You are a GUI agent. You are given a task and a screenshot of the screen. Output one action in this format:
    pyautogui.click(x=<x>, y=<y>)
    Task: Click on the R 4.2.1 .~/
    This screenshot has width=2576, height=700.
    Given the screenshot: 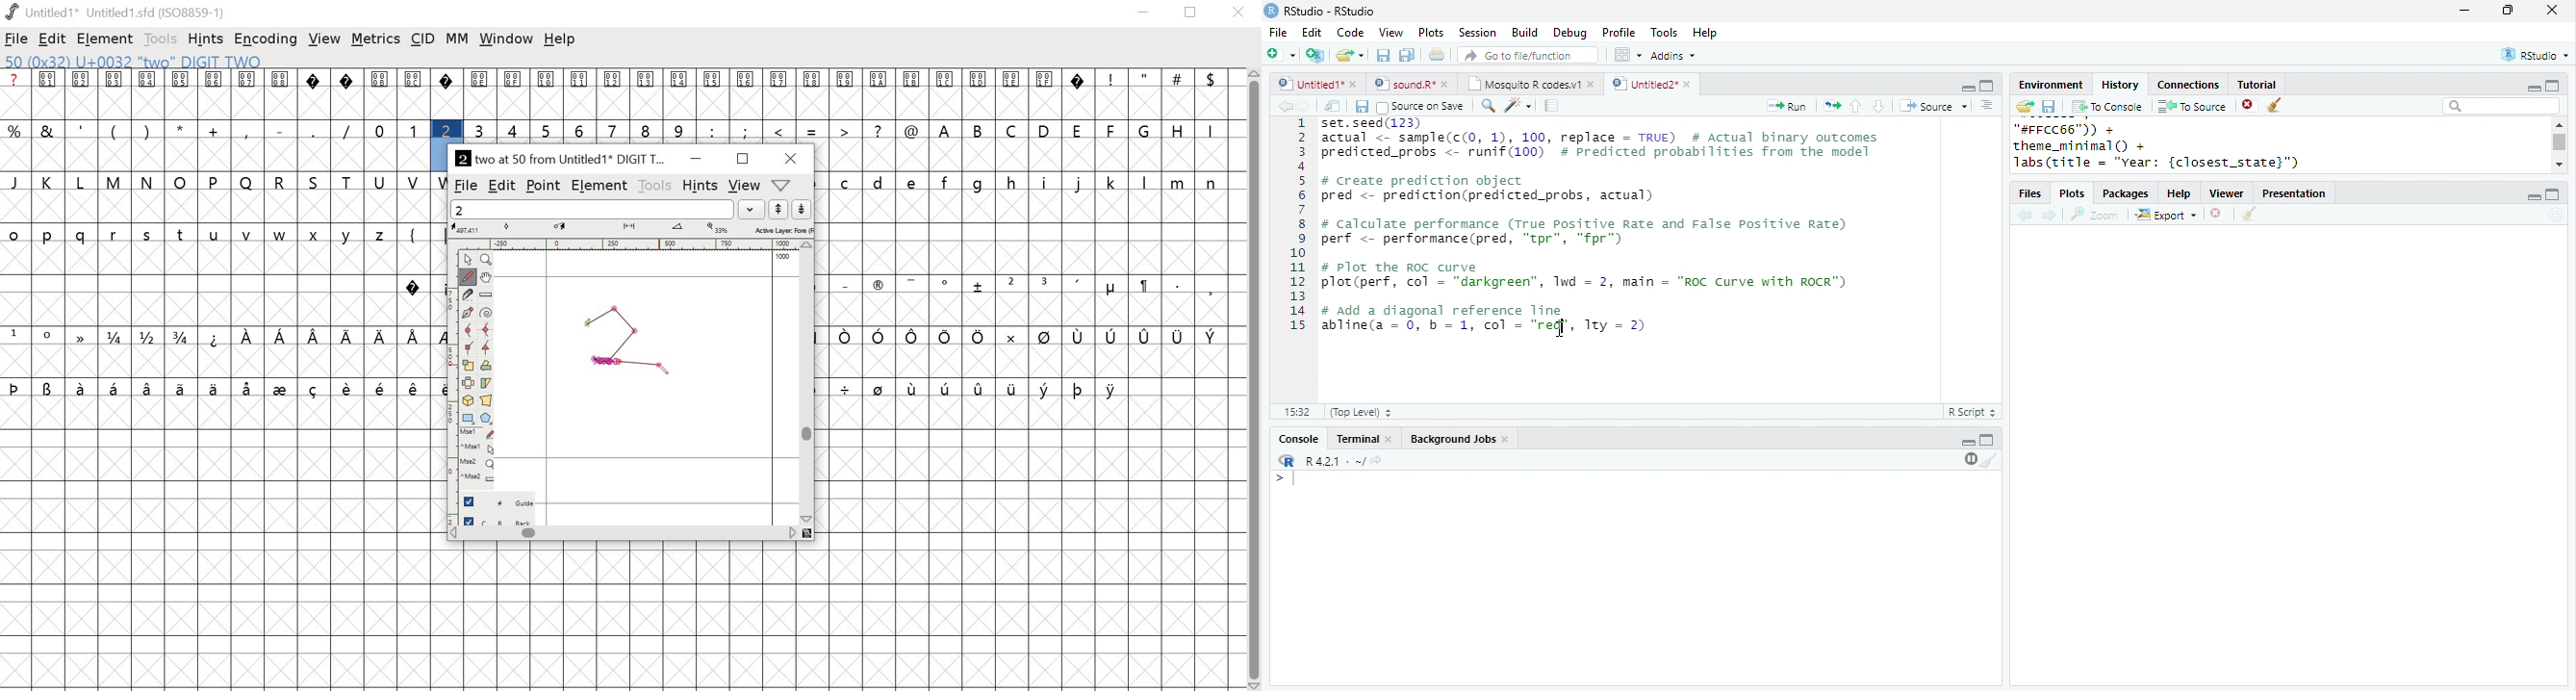 What is the action you would take?
    pyautogui.click(x=1332, y=462)
    